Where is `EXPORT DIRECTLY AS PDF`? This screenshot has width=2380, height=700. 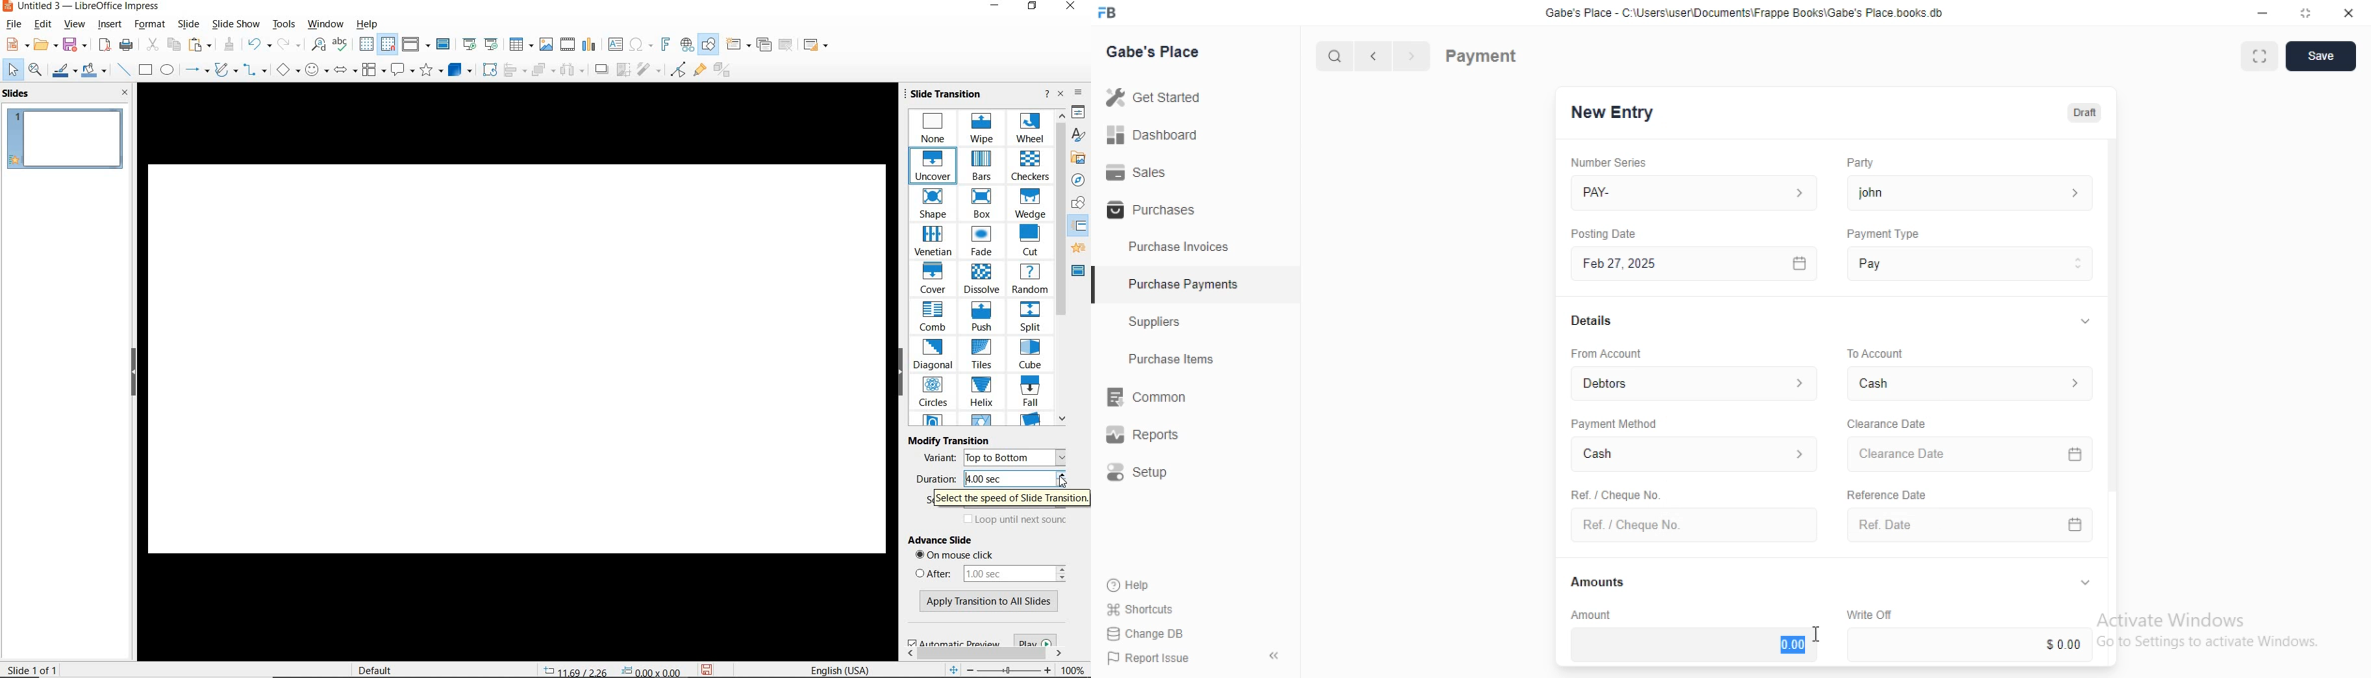 EXPORT DIRECTLY AS PDF is located at coordinates (106, 44).